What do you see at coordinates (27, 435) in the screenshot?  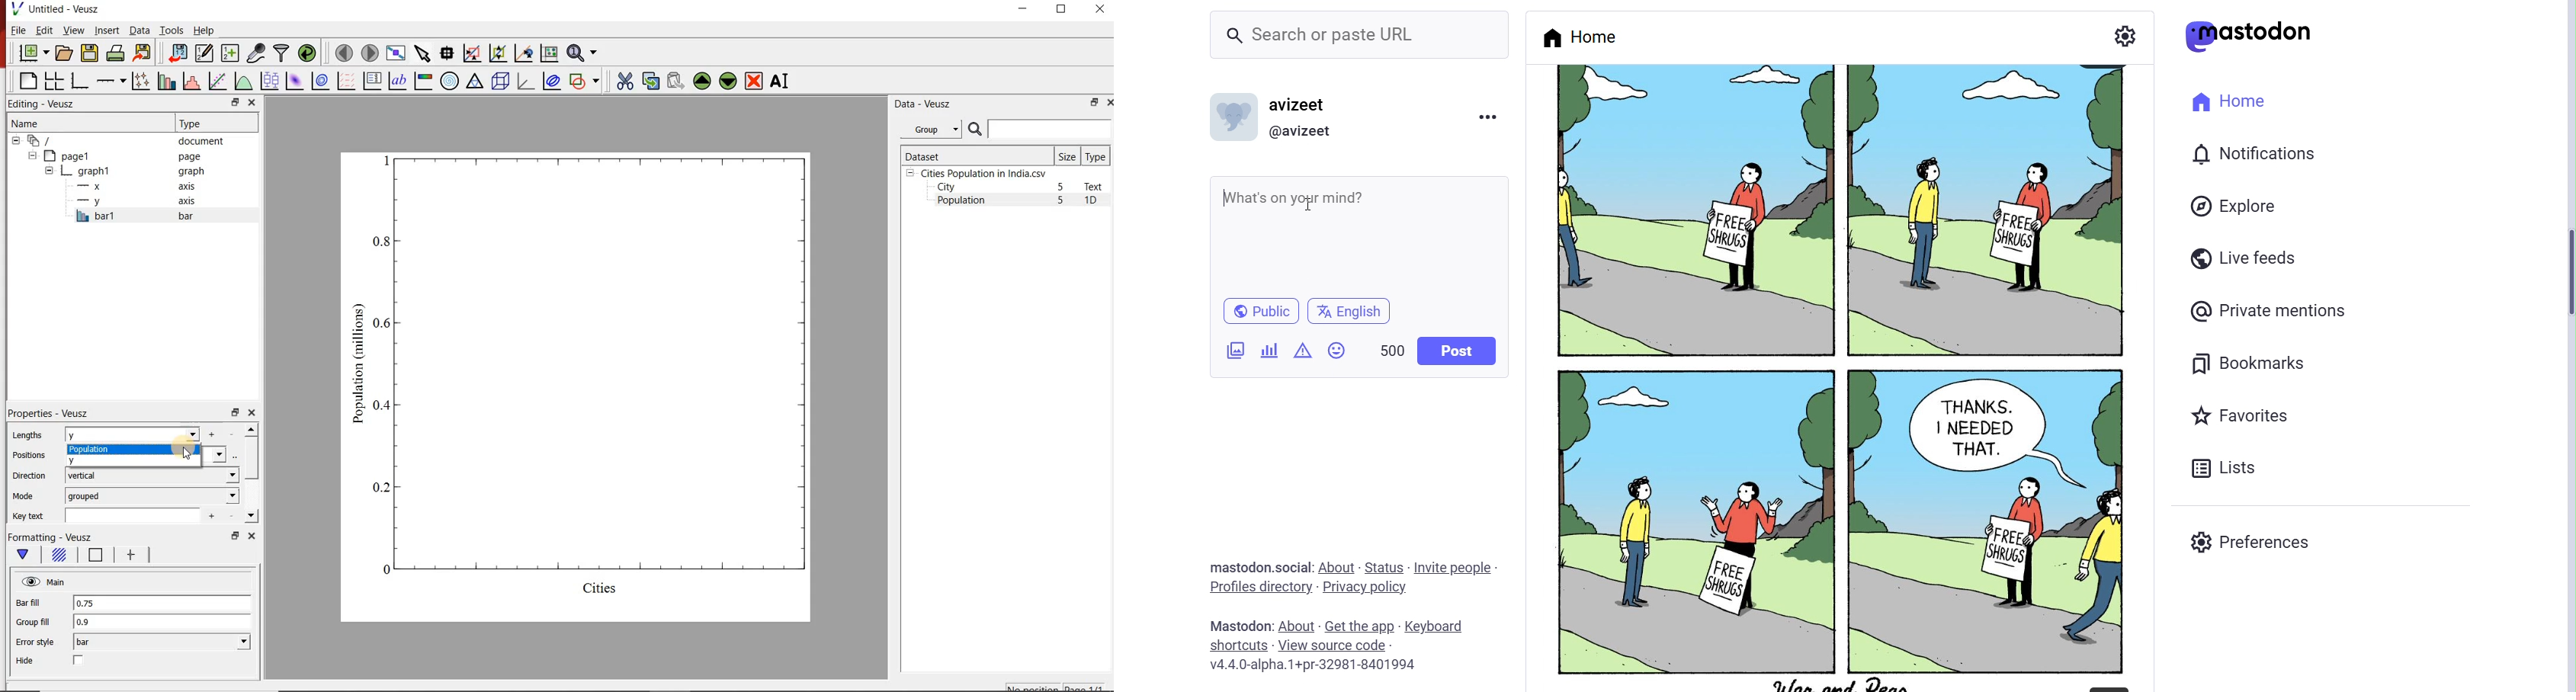 I see `Lengths` at bounding box center [27, 435].